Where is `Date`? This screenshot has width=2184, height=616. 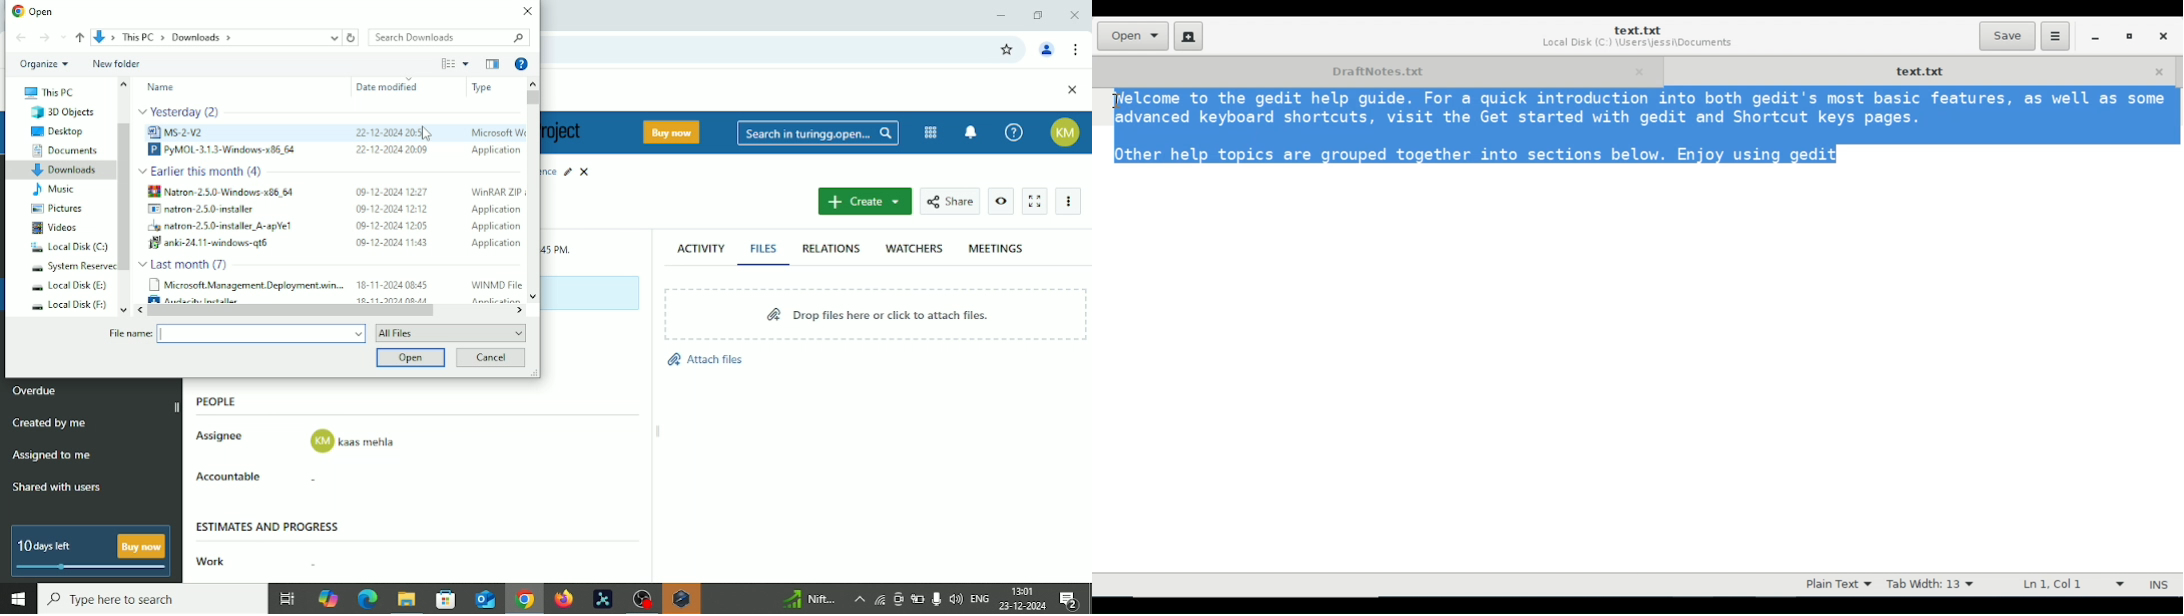 Date is located at coordinates (1024, 606).